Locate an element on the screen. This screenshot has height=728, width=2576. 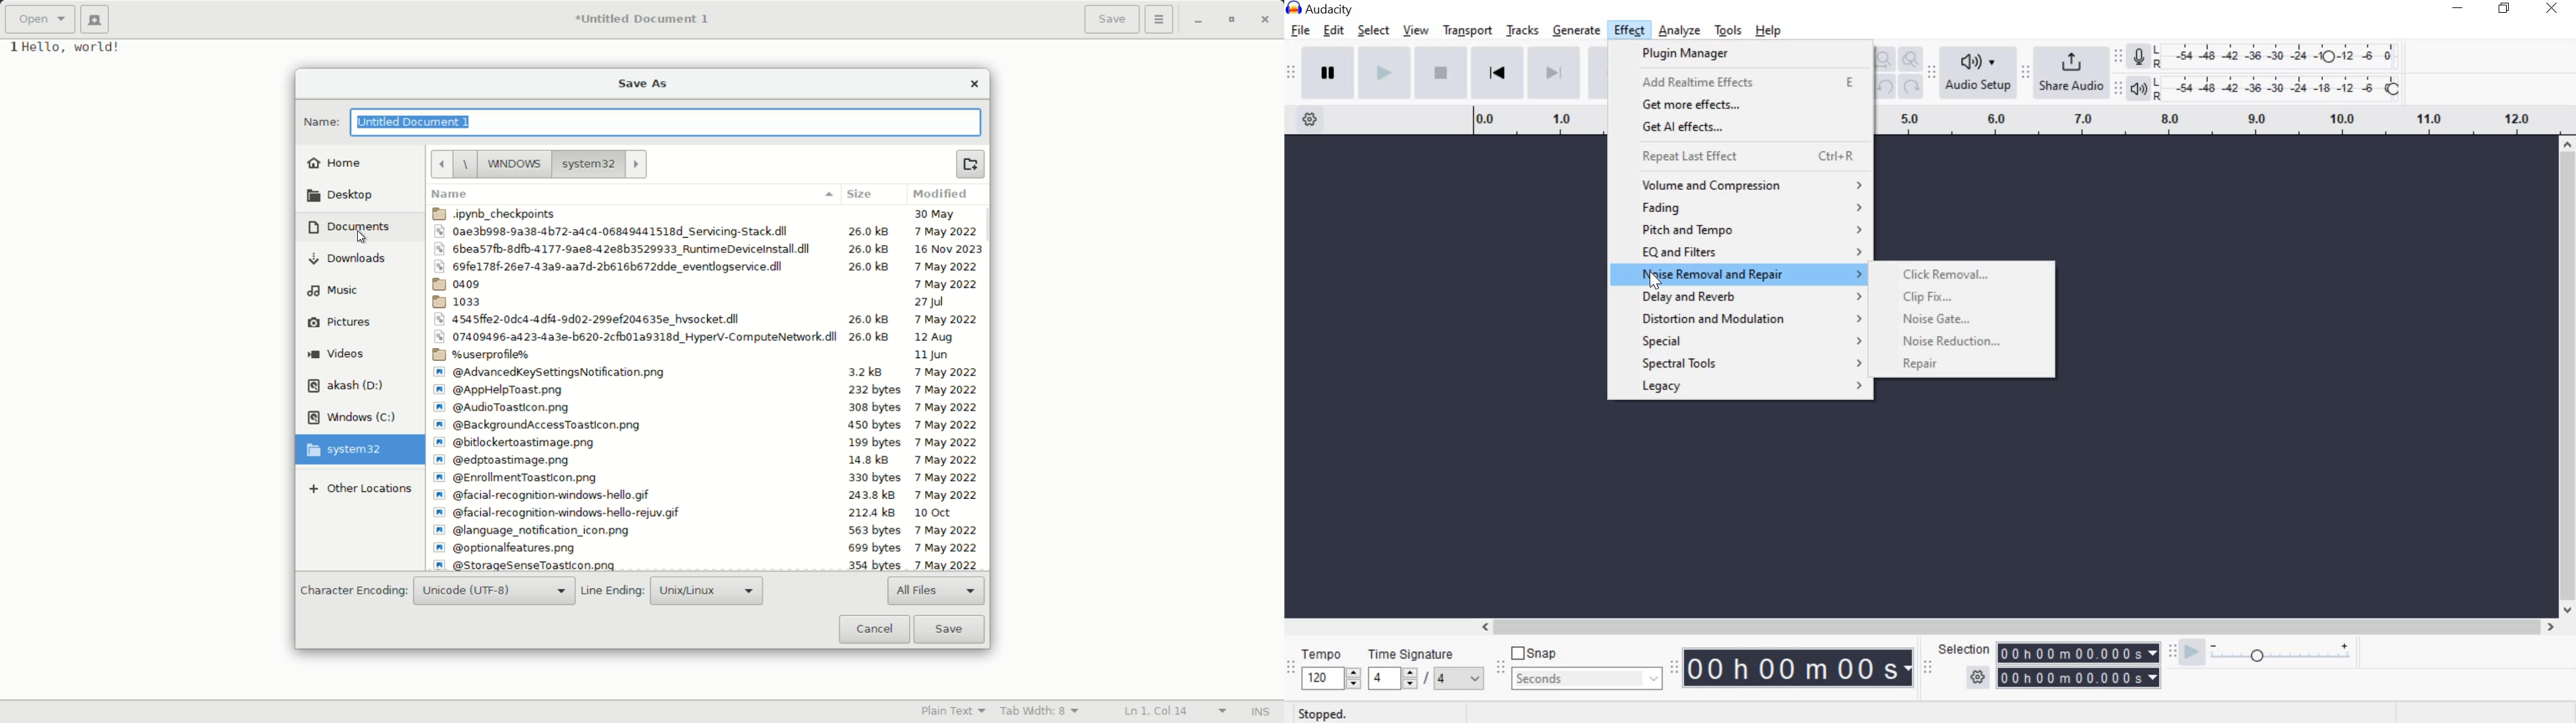
Move back is located at coordinates (441, 165).